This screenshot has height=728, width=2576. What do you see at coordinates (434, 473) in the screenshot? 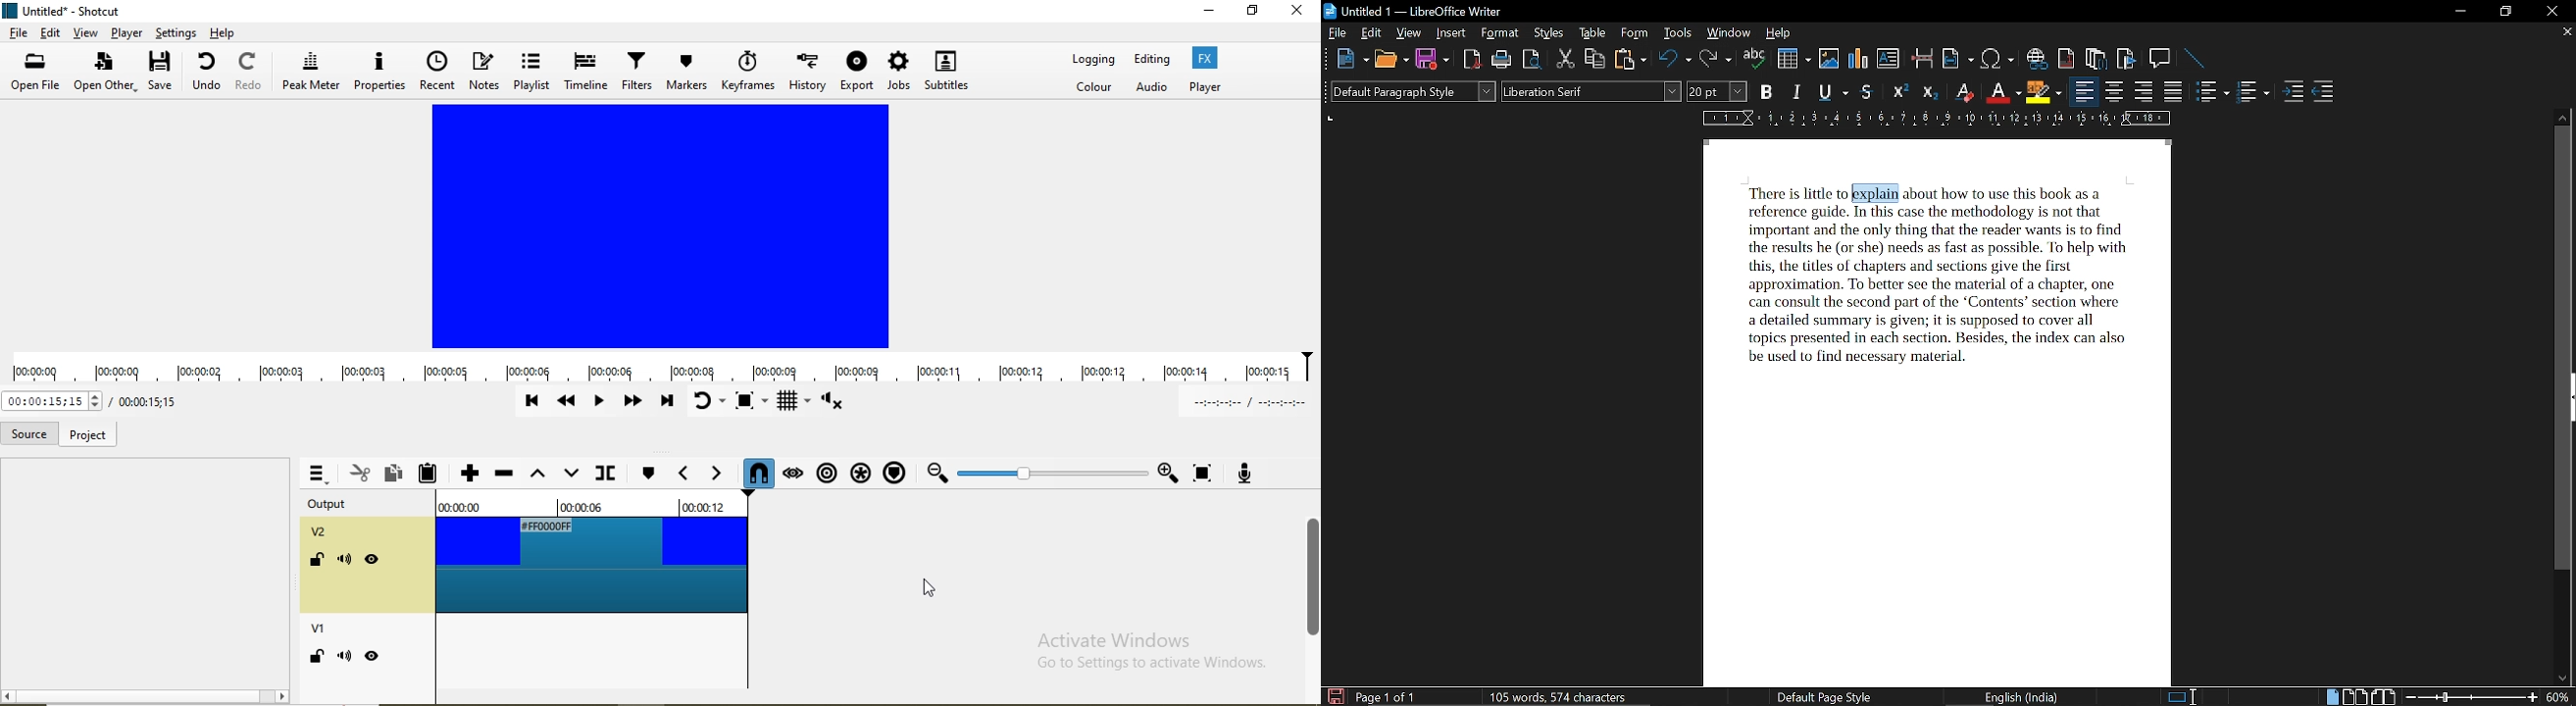
I see `Paste ` at bounding box center [434, 473].